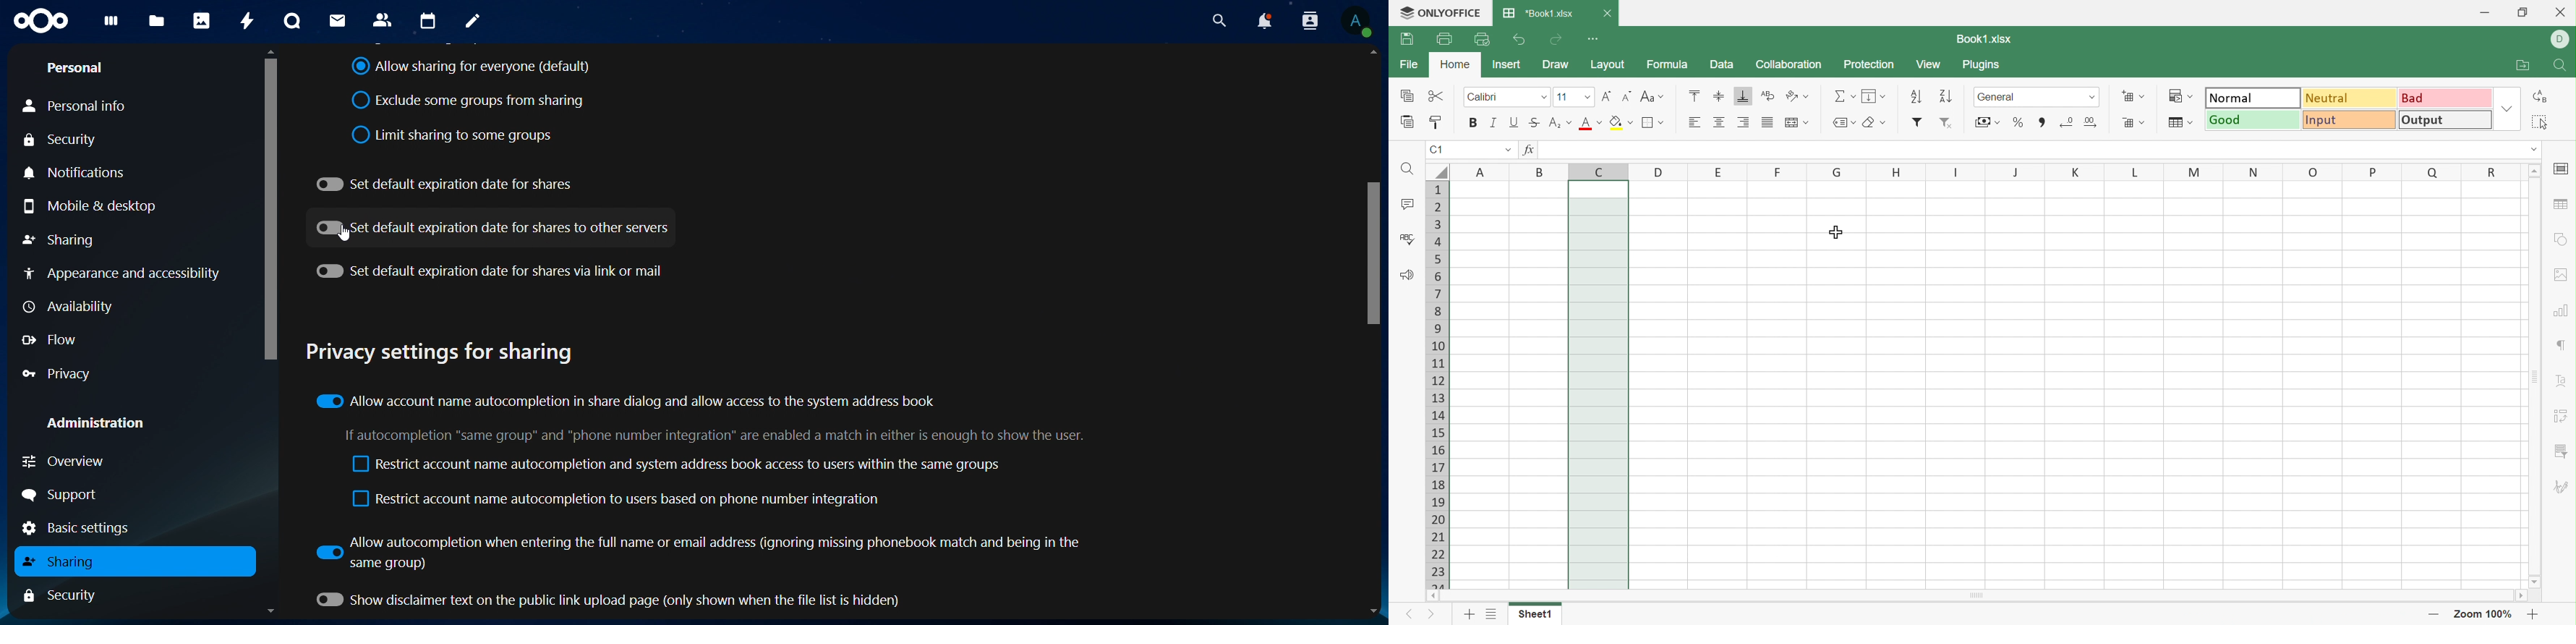  I want to click on contacts, so click(382, 20).